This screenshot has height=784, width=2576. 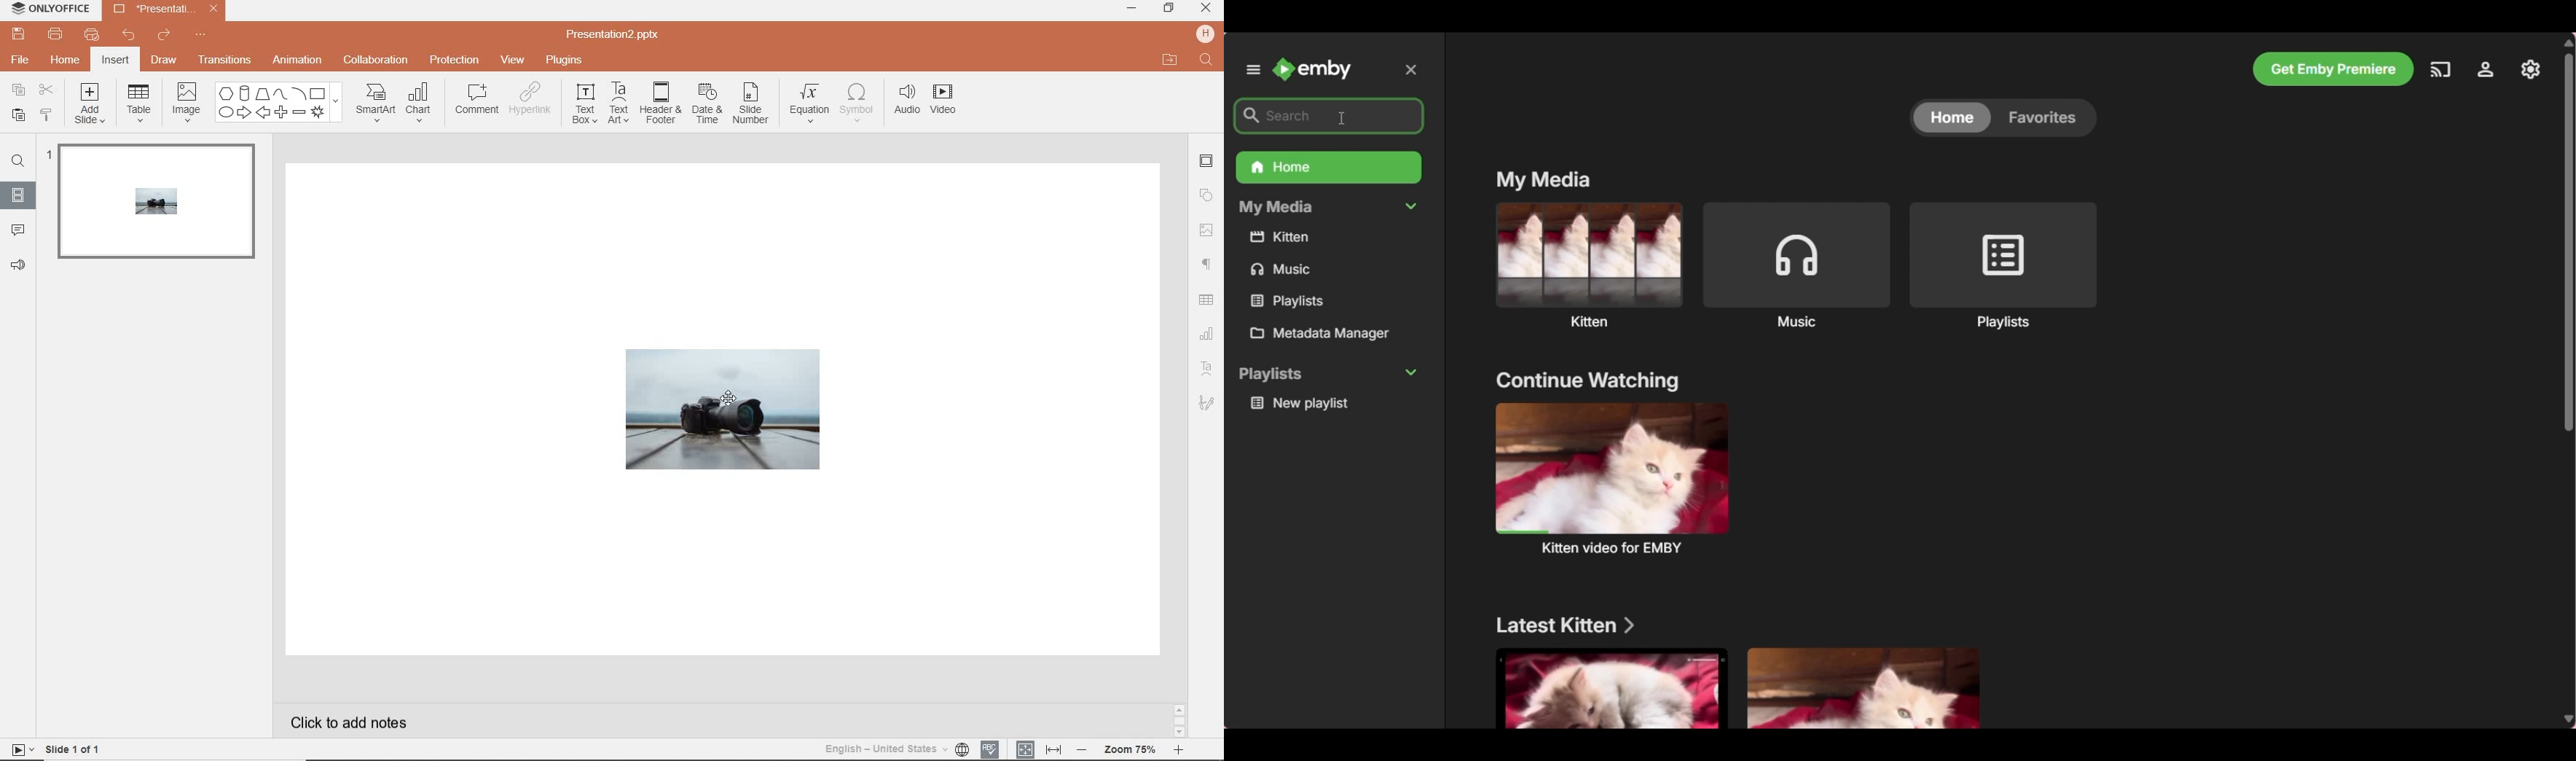 I want to click on hyperlink, so click(x=535, y=102).